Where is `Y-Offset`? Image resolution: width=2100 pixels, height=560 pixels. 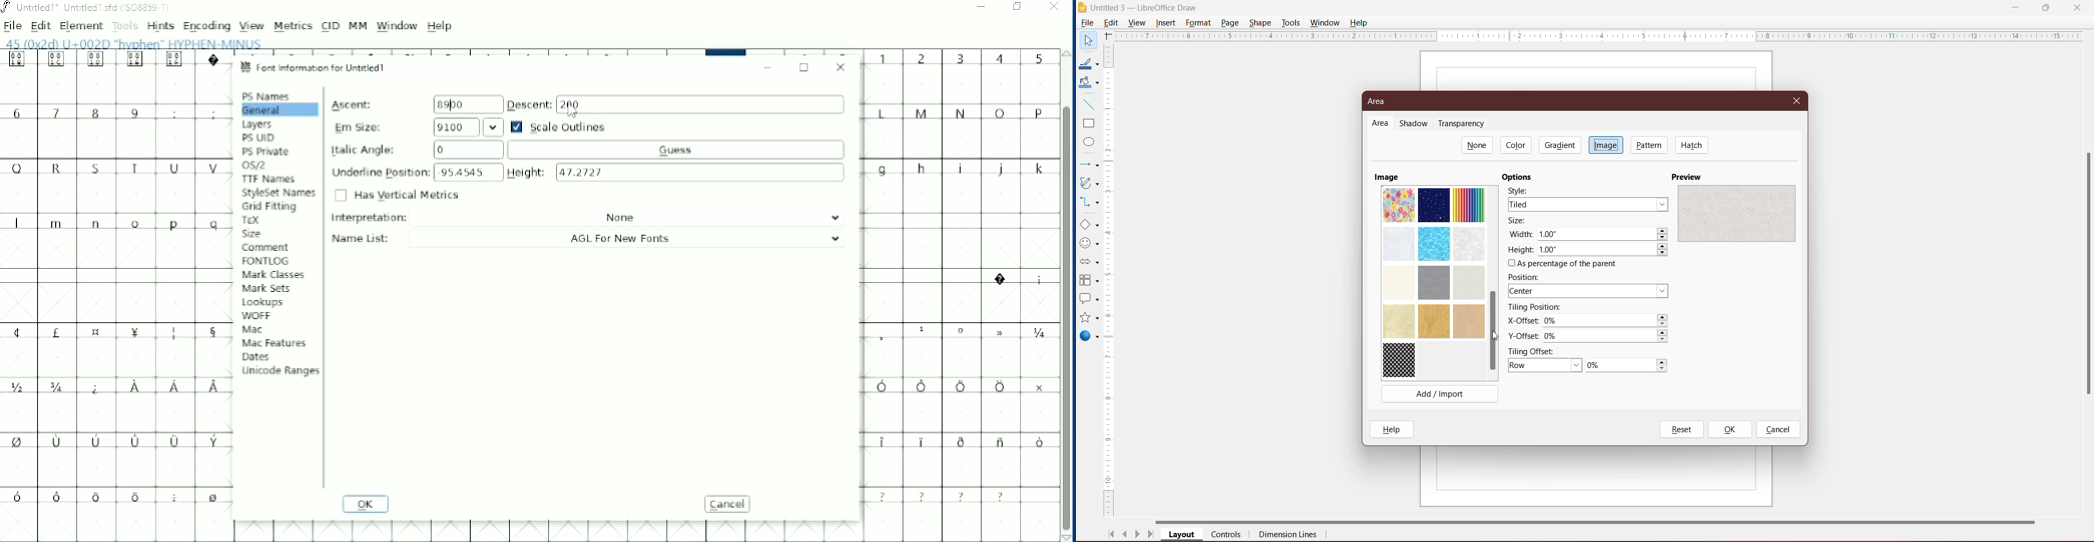
Y-Offset is located at coordinates (1523, 335).